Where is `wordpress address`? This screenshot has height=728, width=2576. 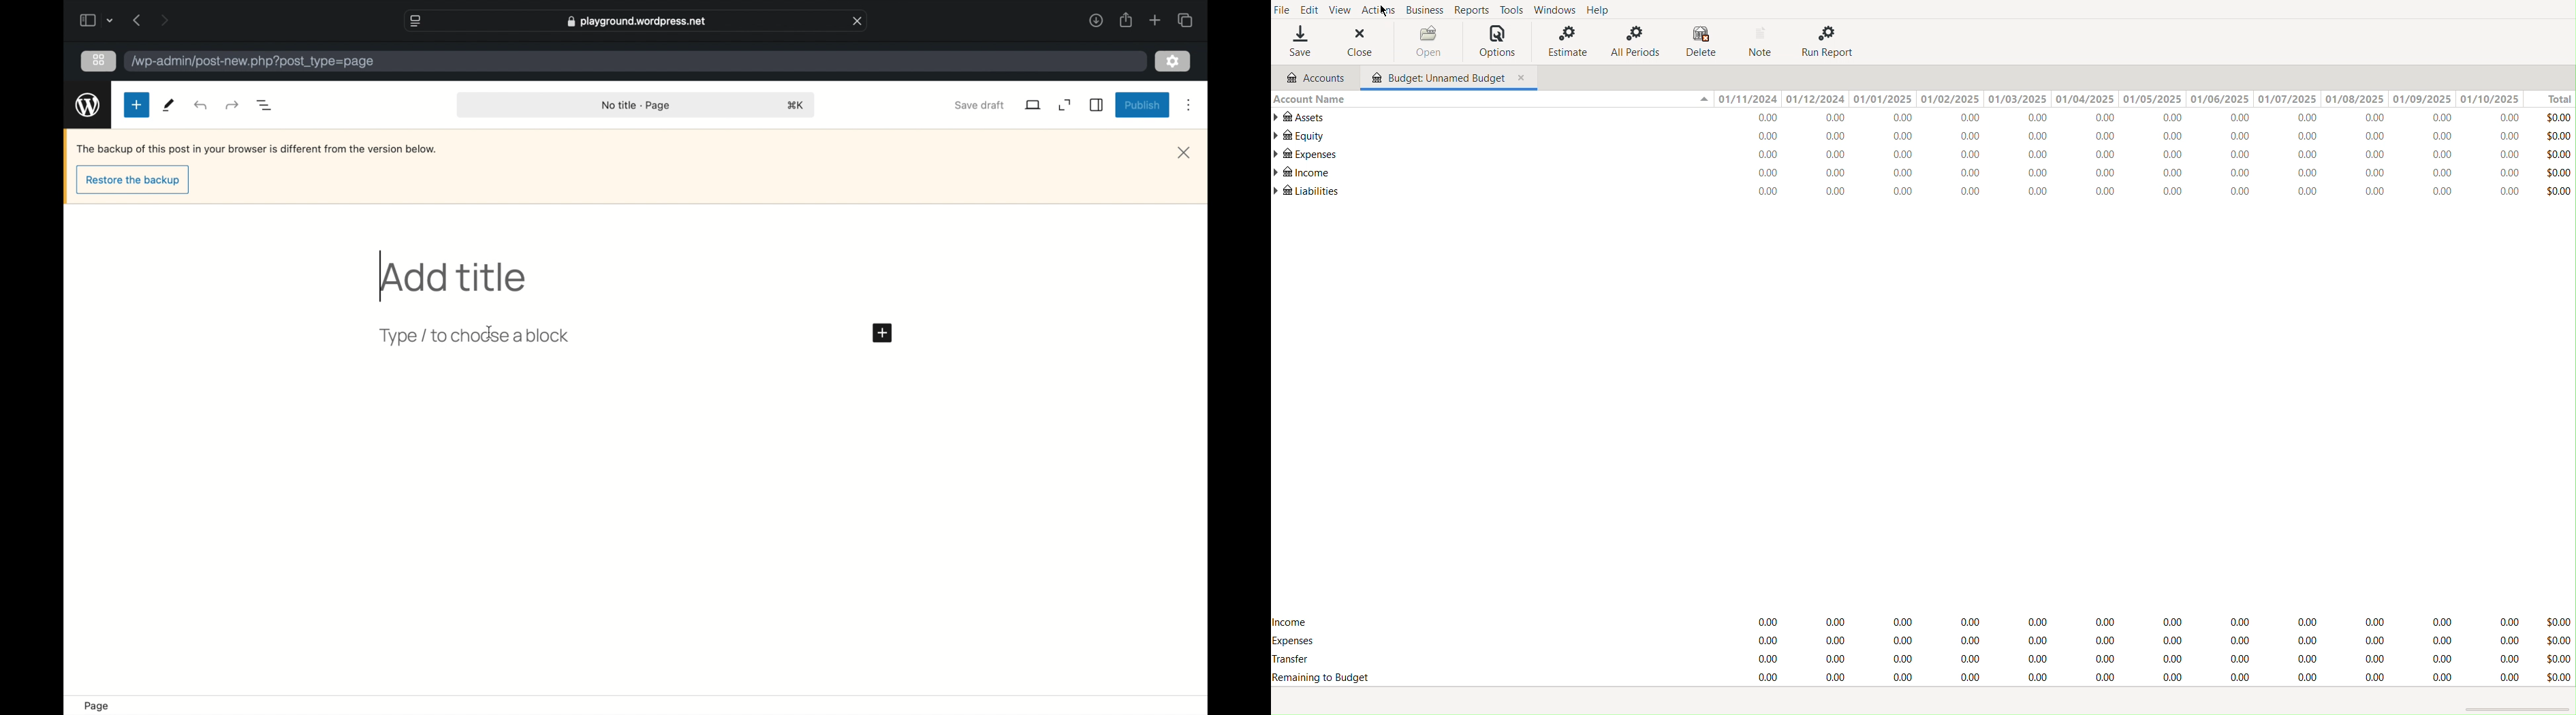 wordpress address is located at coordinates (253, 62).